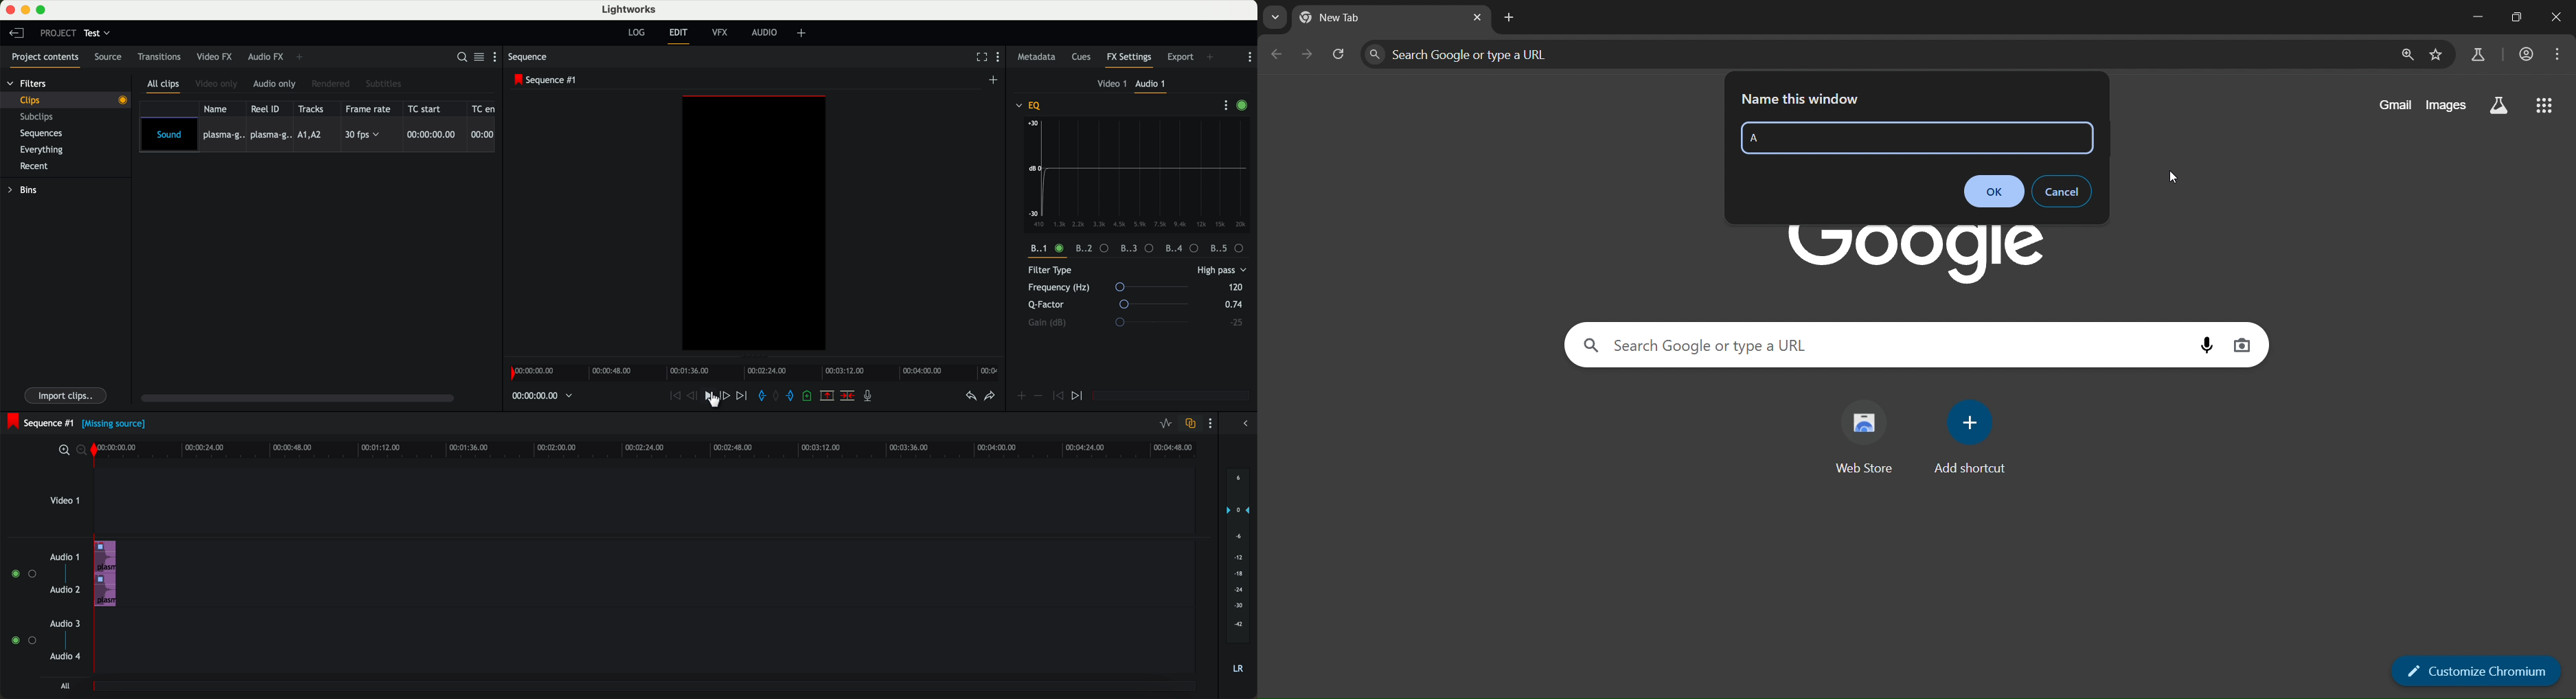 This screenshot has height=700, width=2576. Describe the element at coordinates (1231, 305) in the screenshot. I see `0.74` at that location.